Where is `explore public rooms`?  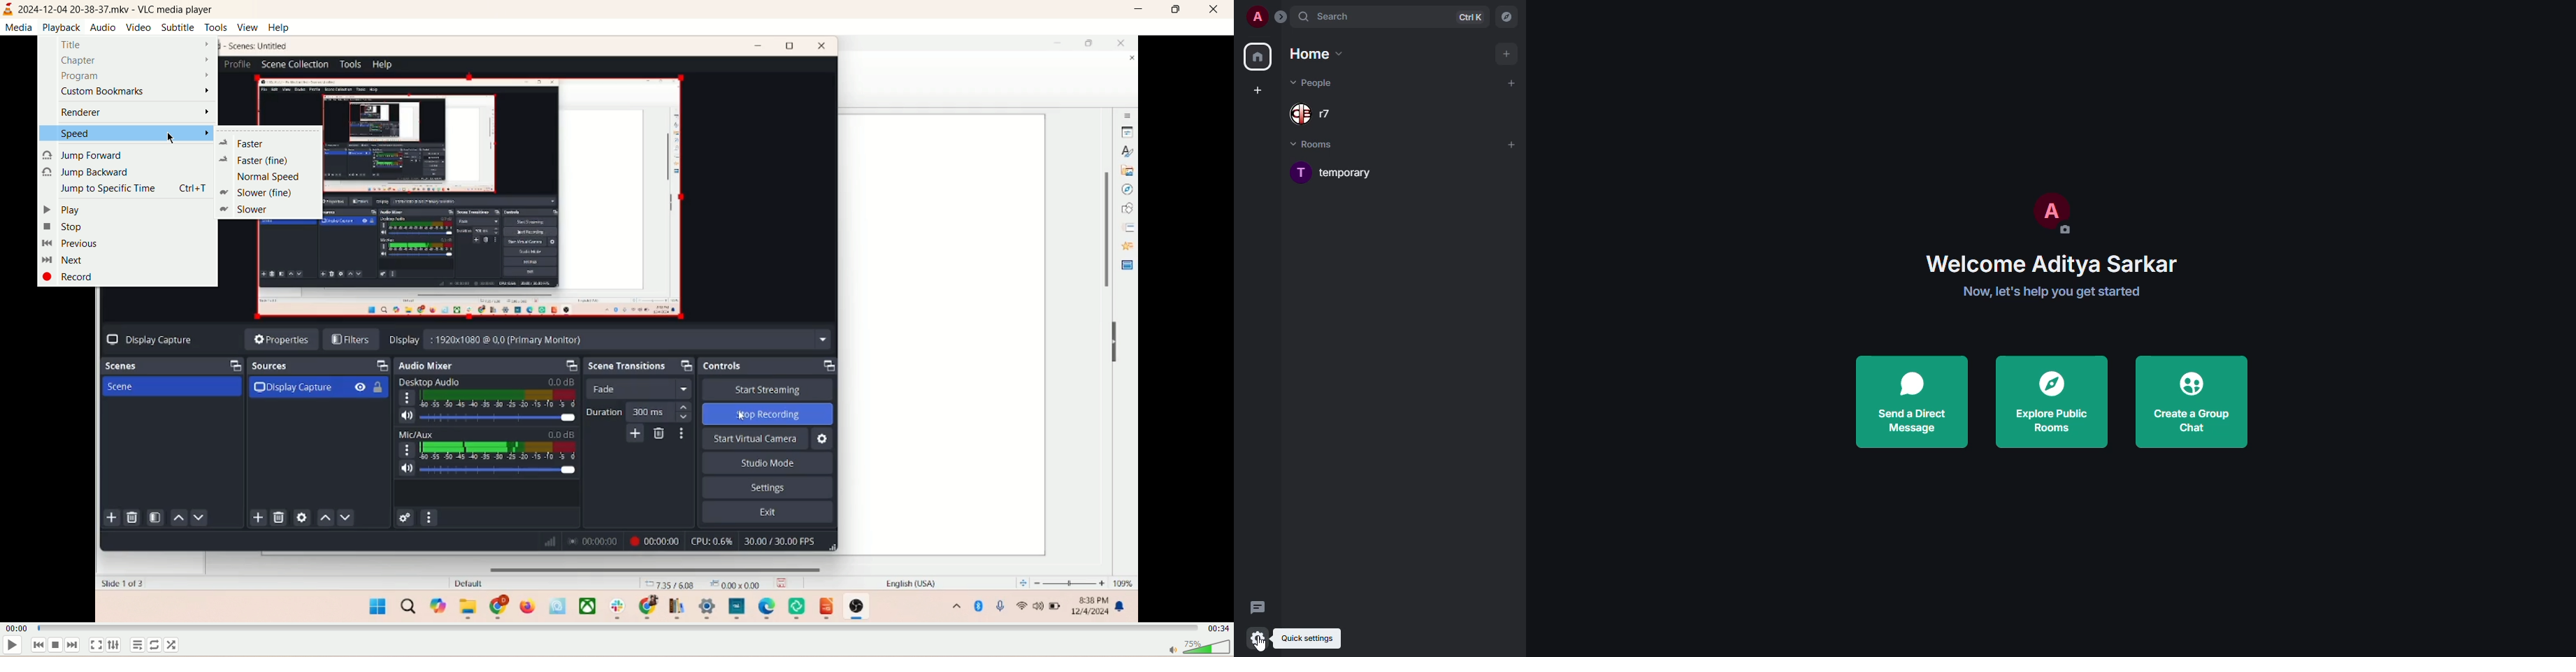 explore public rooms is located at coordinates (2050, 402).